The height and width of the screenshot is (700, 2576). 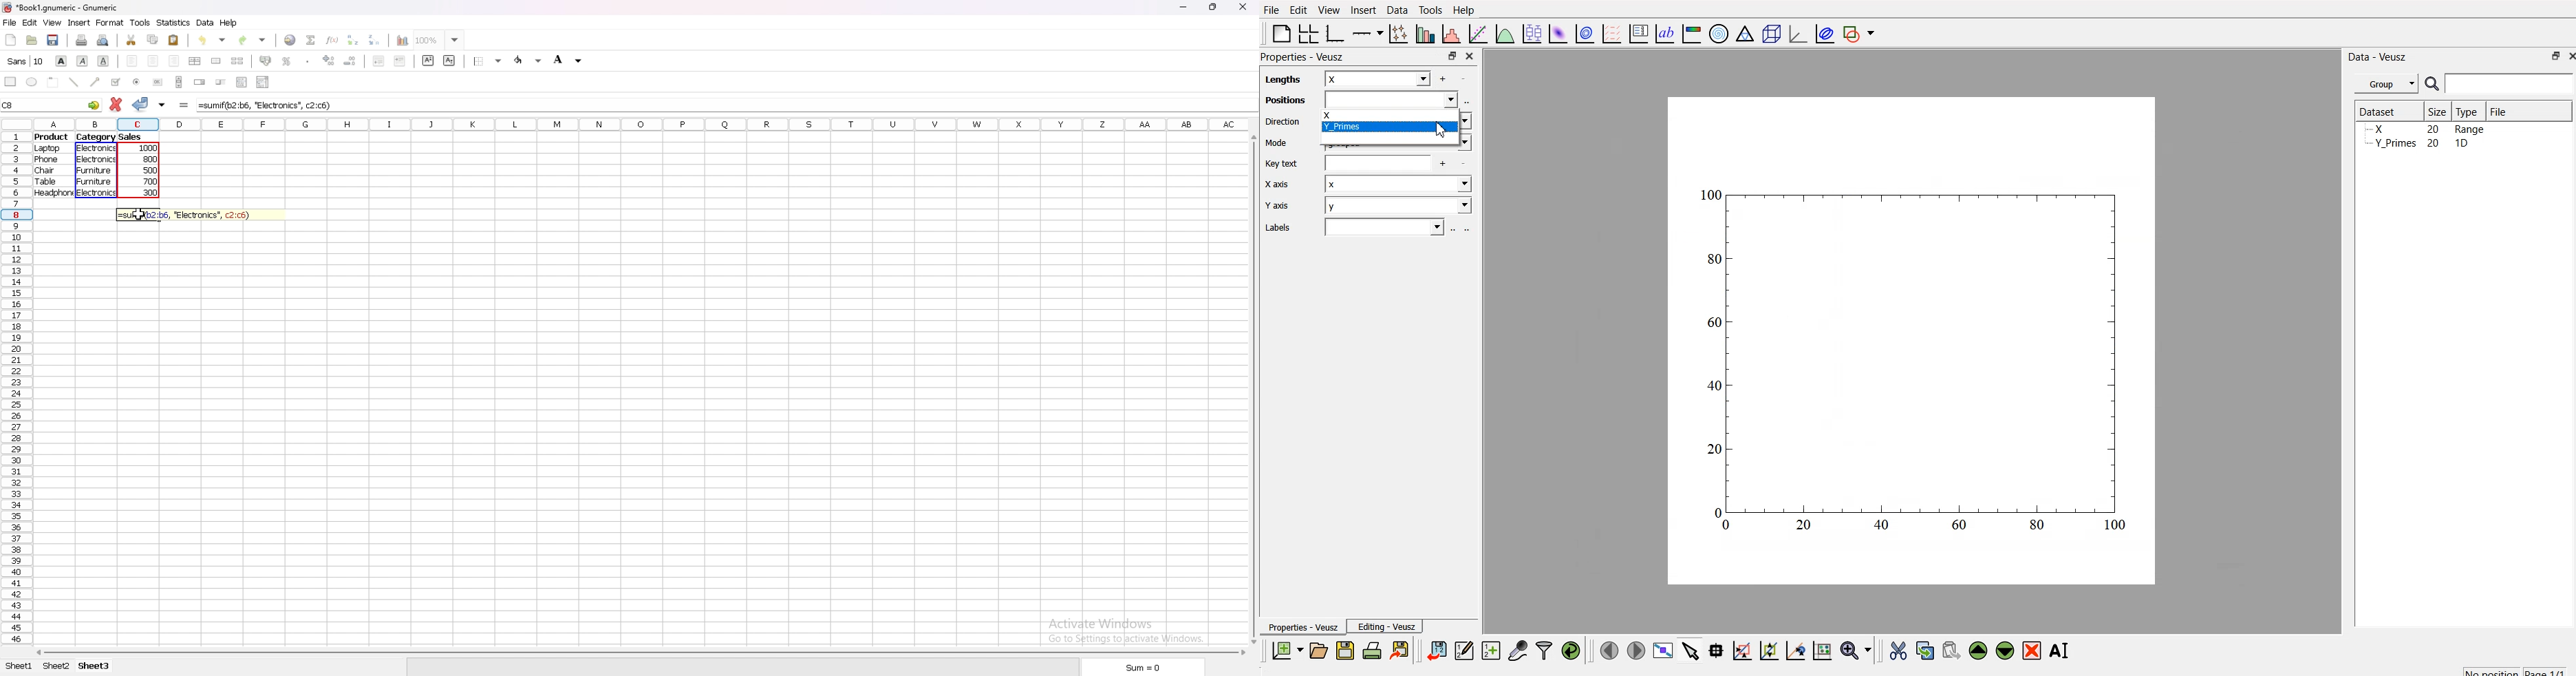 What do you see at coordinates (2416, 130) in the screenshot?
I see `Y_Primes 20 1D` at bounding box center [2416, 130].